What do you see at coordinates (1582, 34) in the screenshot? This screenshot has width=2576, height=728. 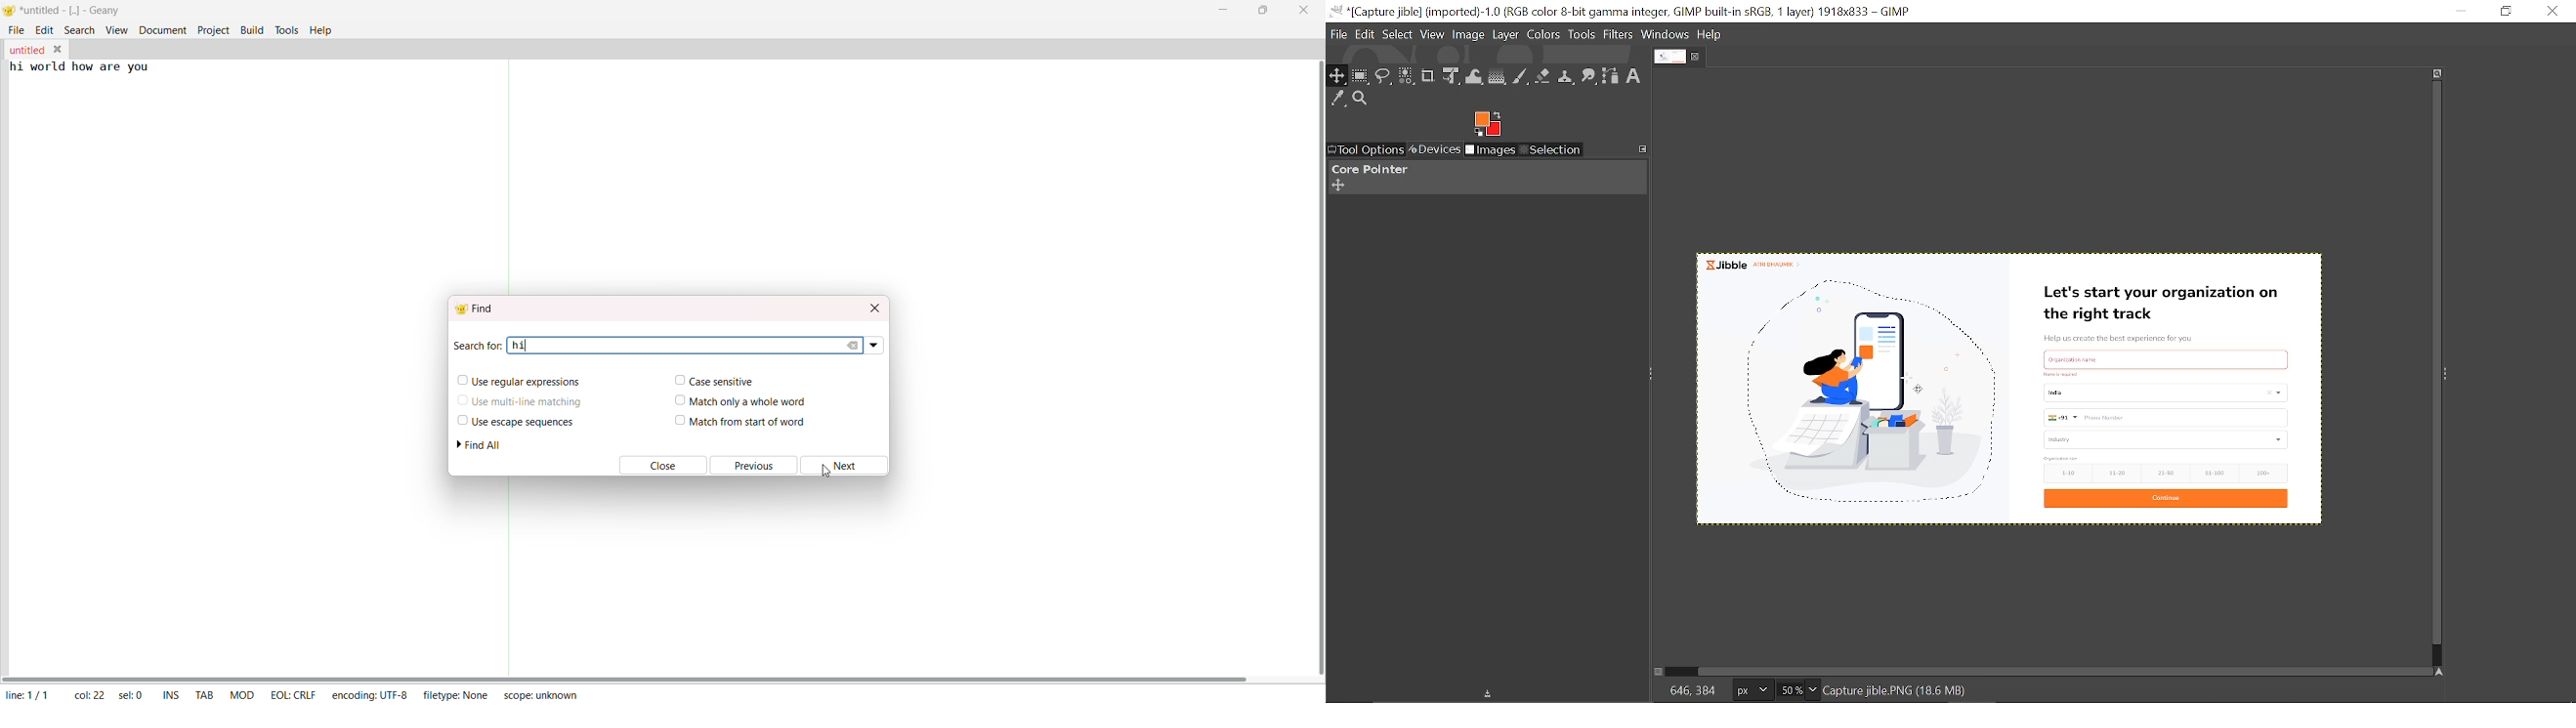 I see `Tools` at bounding box center [1582, 34].